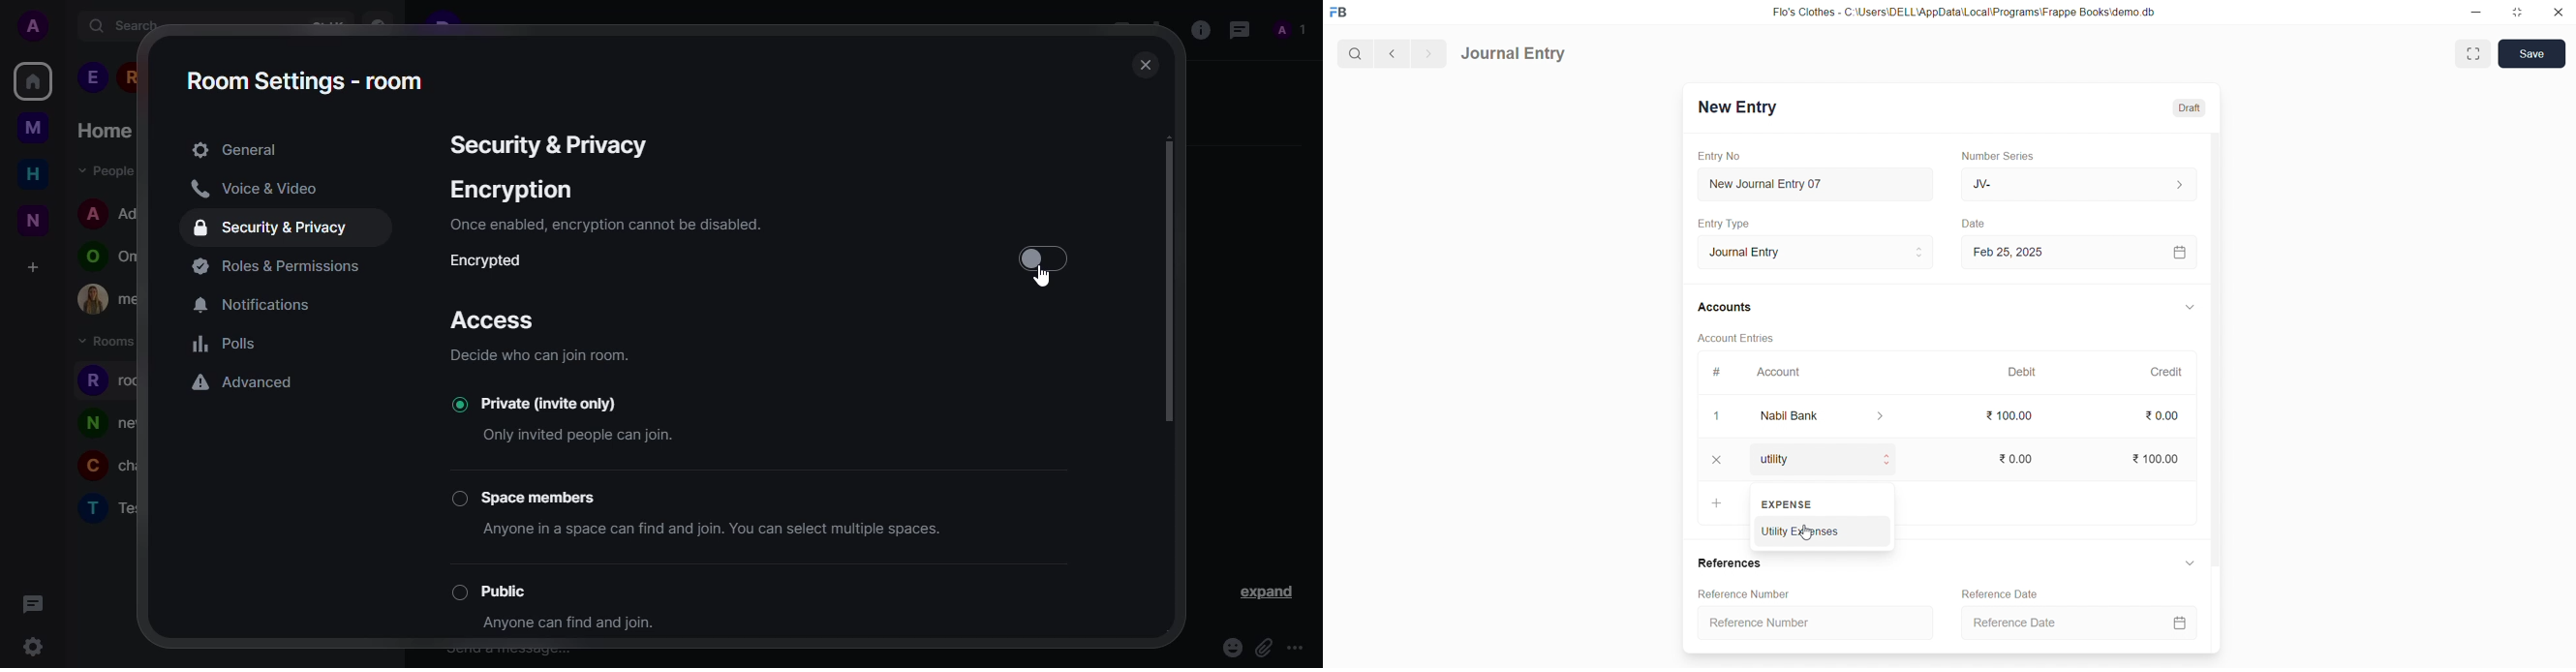 Image resolution: width=2576 pixels, height=672 pixels. Describe the element at coordinates (2010, 416) in the screenshot. I see `₹ 100.00` at that location.